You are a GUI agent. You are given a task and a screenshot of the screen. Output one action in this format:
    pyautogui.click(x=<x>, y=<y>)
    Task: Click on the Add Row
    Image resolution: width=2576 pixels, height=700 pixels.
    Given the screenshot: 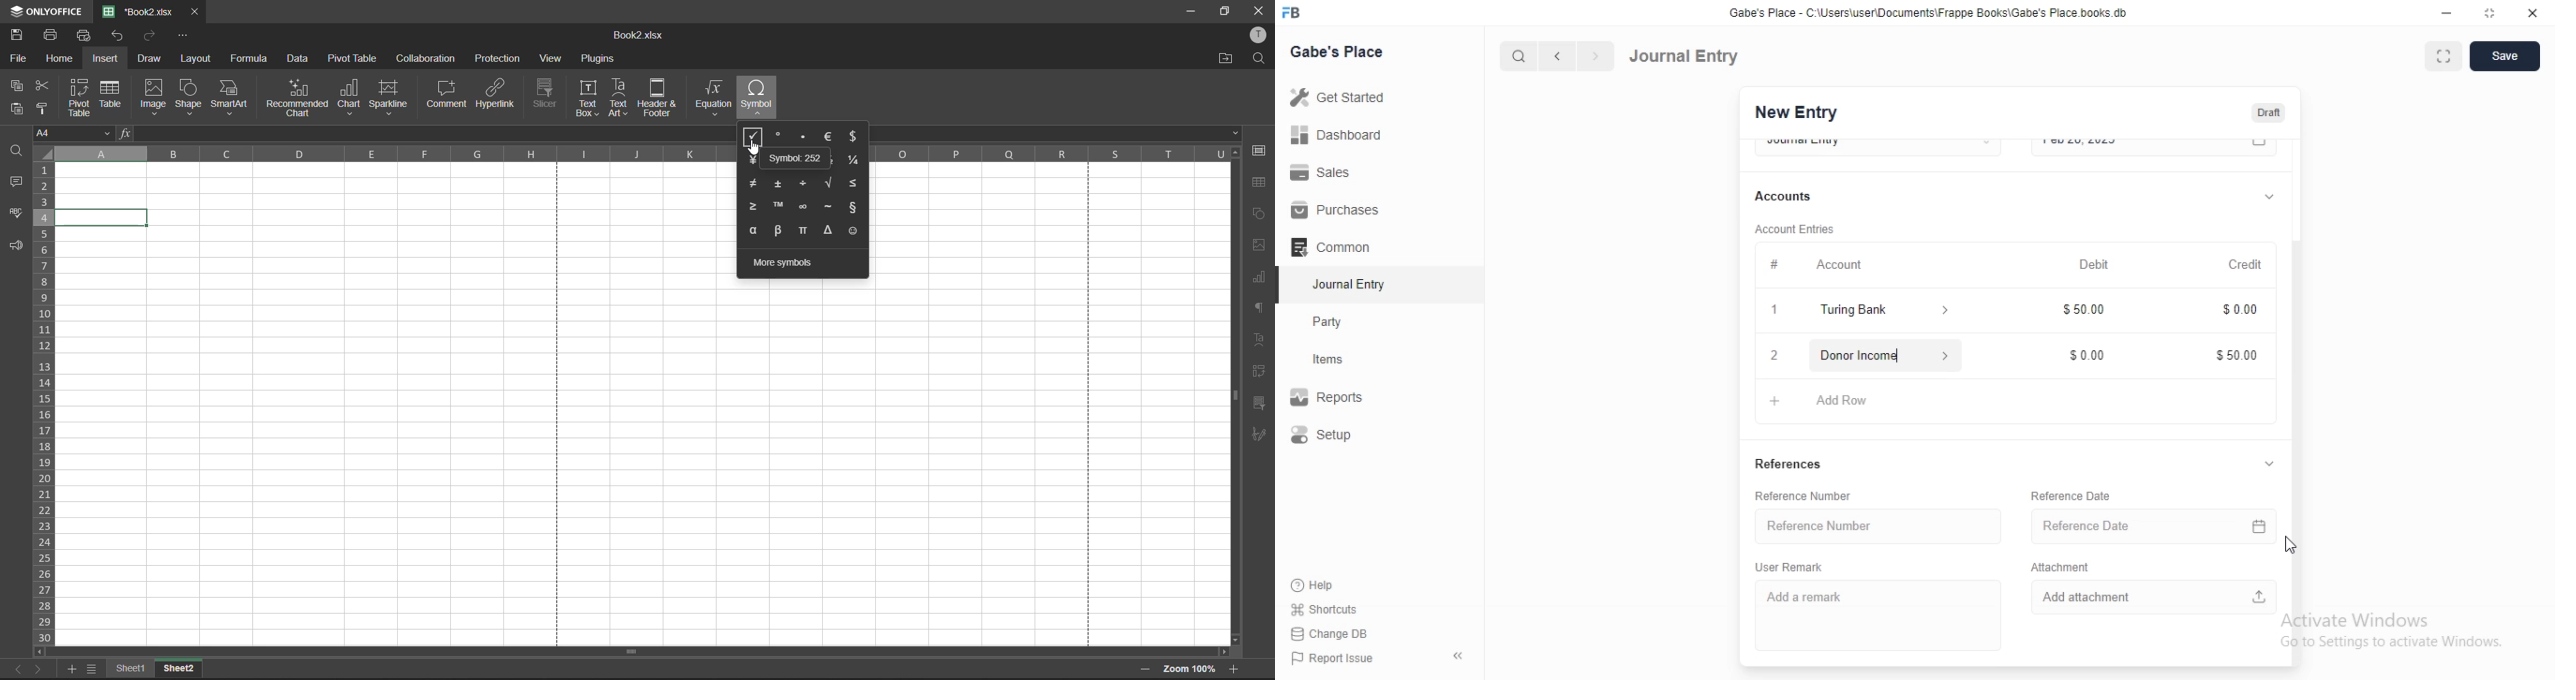 What is the action you would take?
    pyautogui.click(x=1832, y=398)
    